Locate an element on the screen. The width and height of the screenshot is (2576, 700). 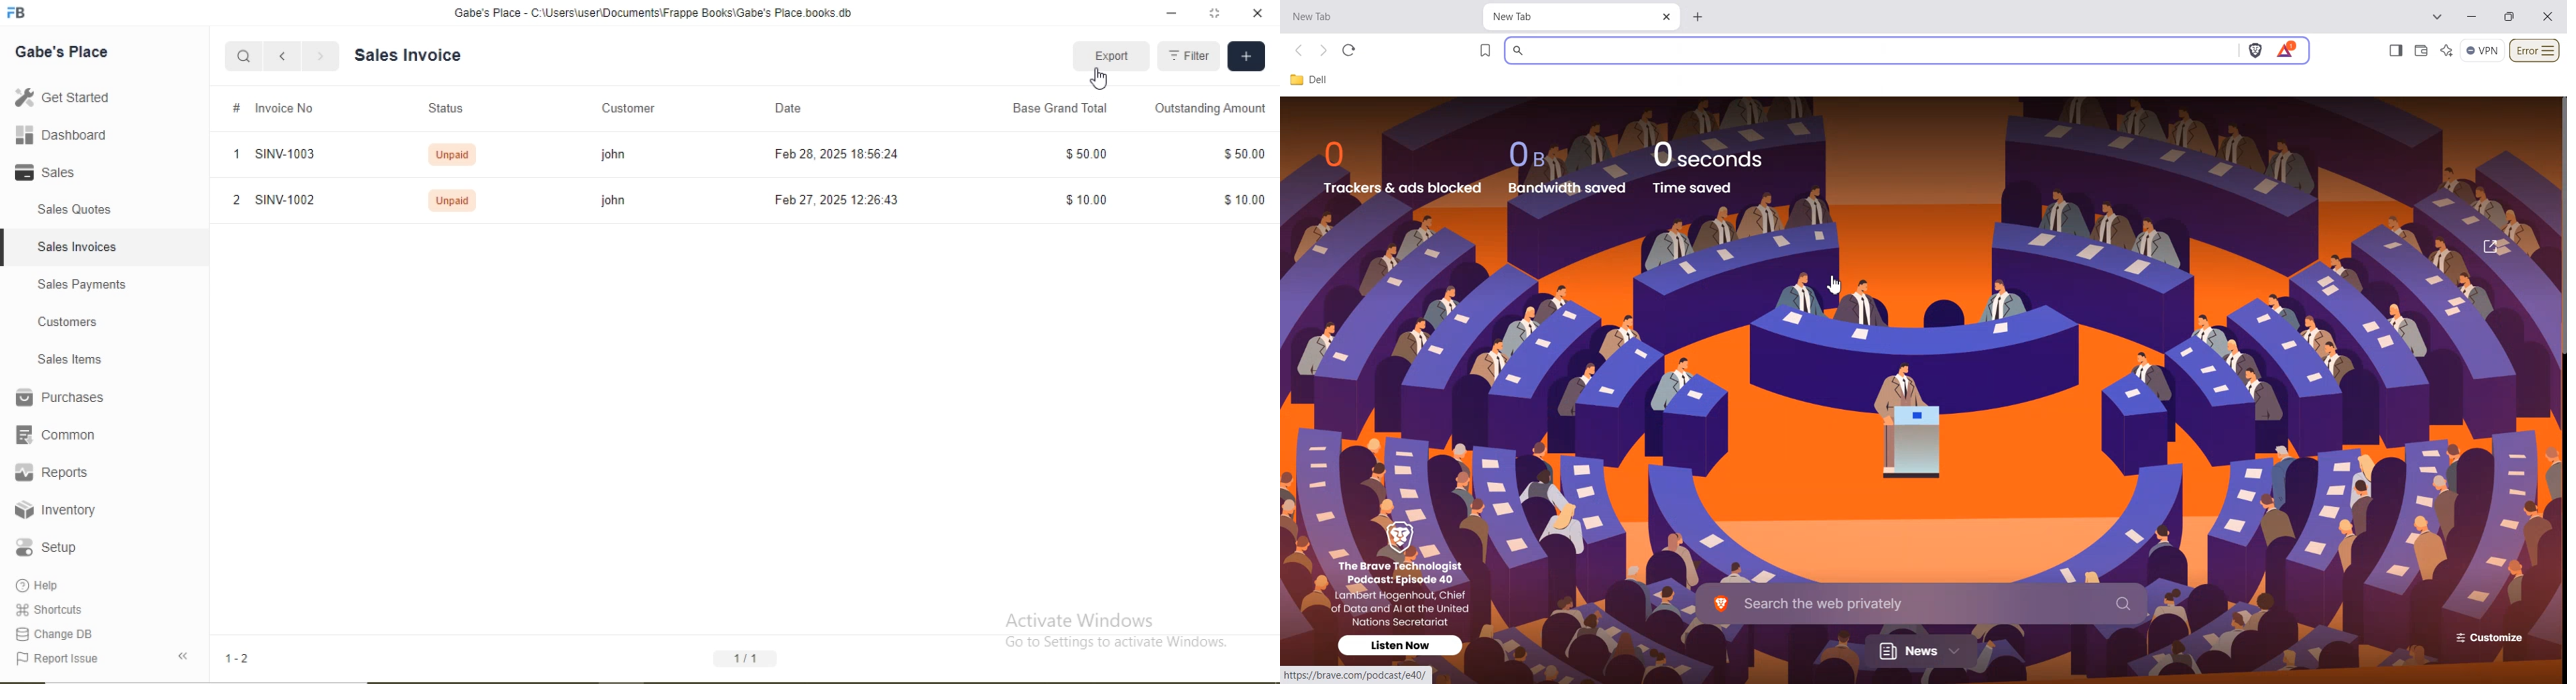
Sales Invoices is located at coordinates (83, 246).